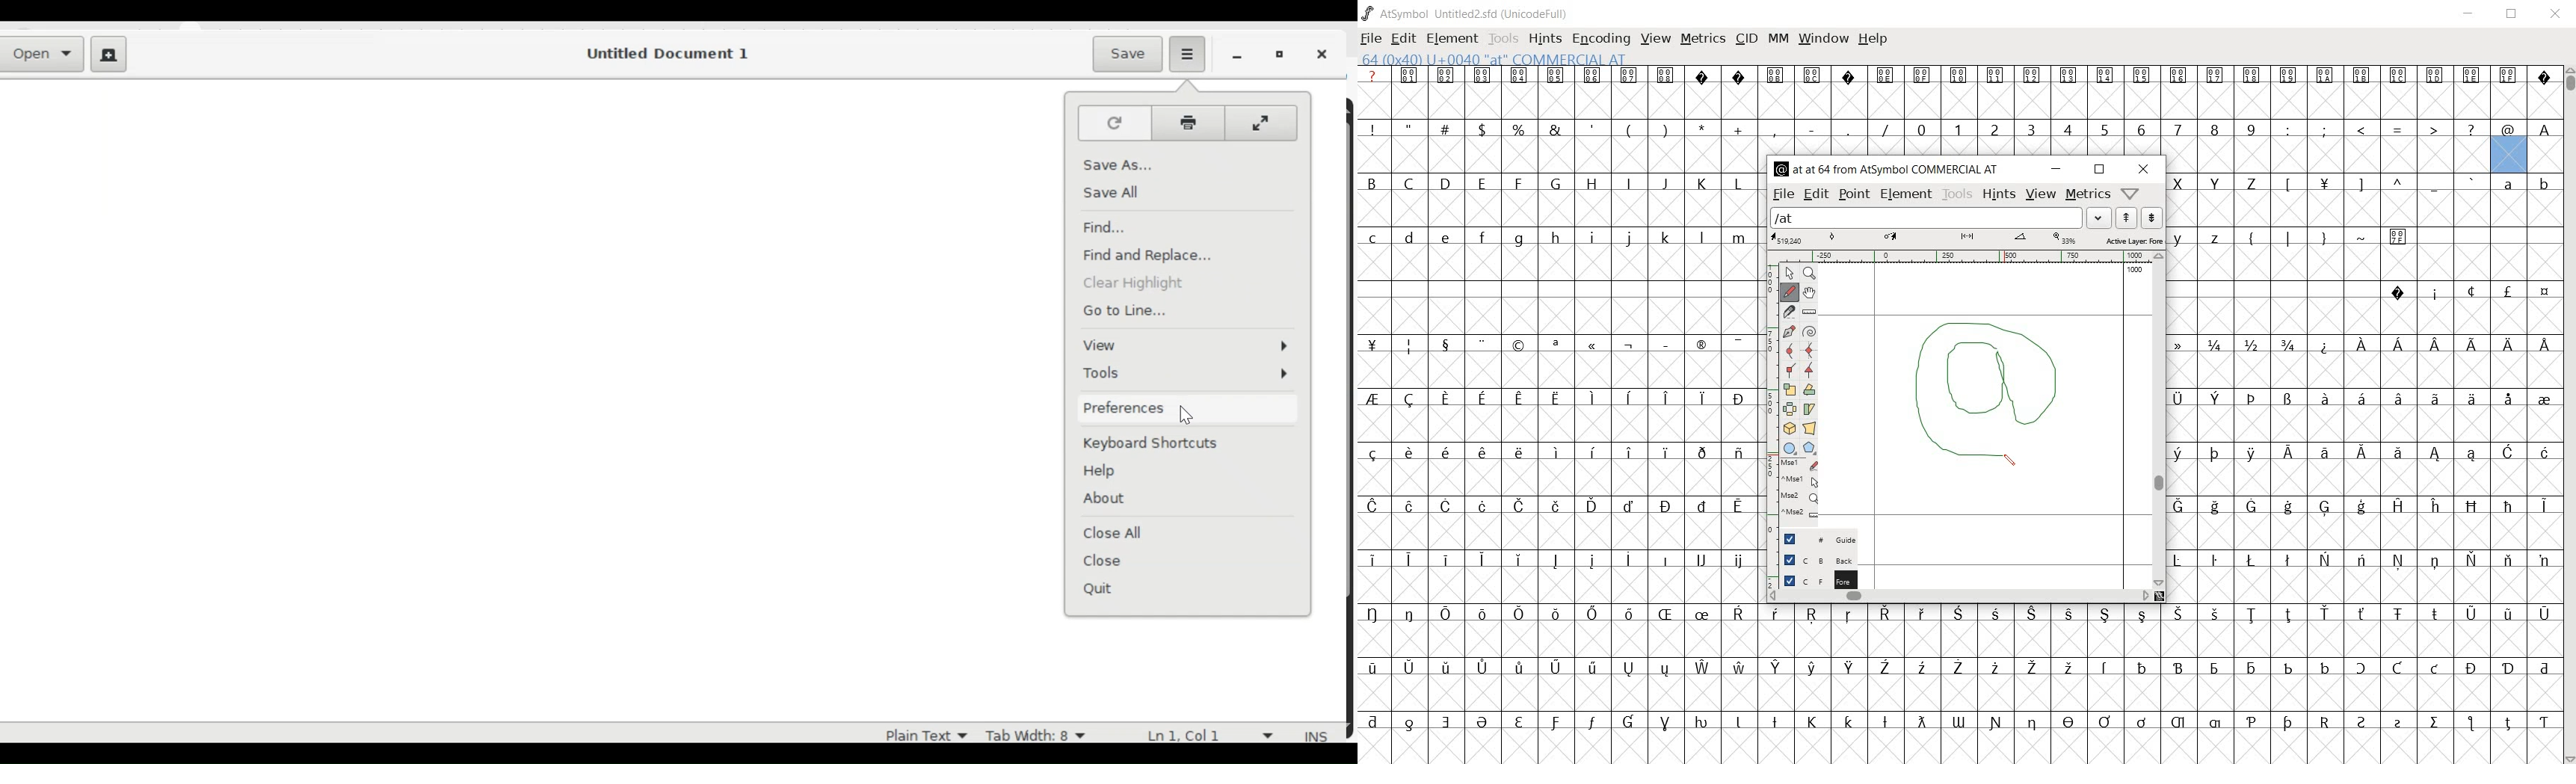  What do you see at coordinates (1135, 311) in the screenshot?
I see `Go to Line` at bounding box center [1135, 311].